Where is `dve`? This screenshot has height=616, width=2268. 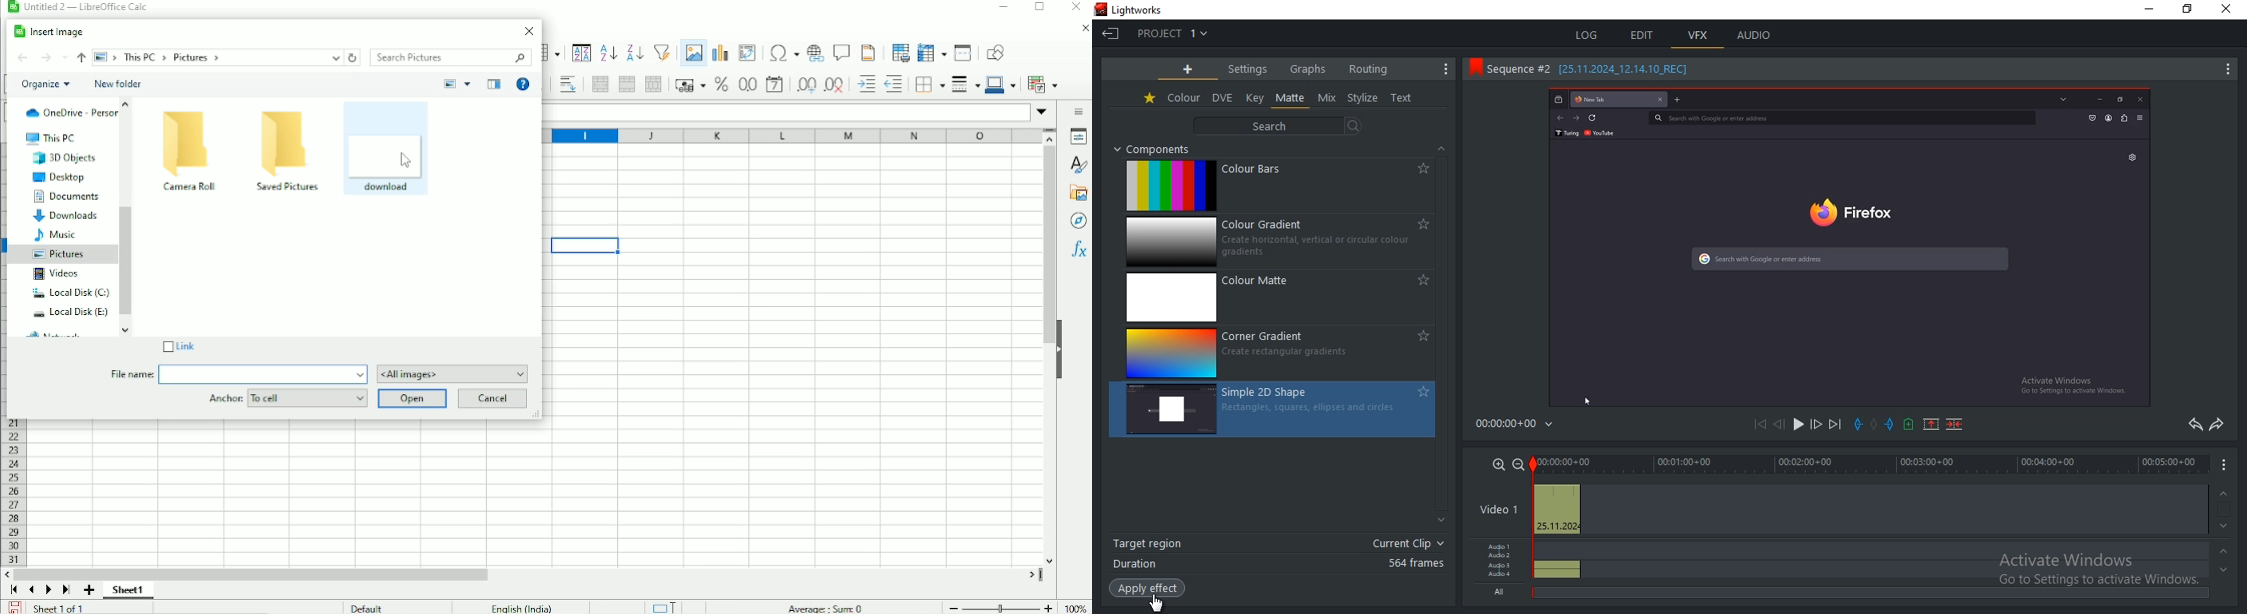
dve is located at coordinates (1224, 98).